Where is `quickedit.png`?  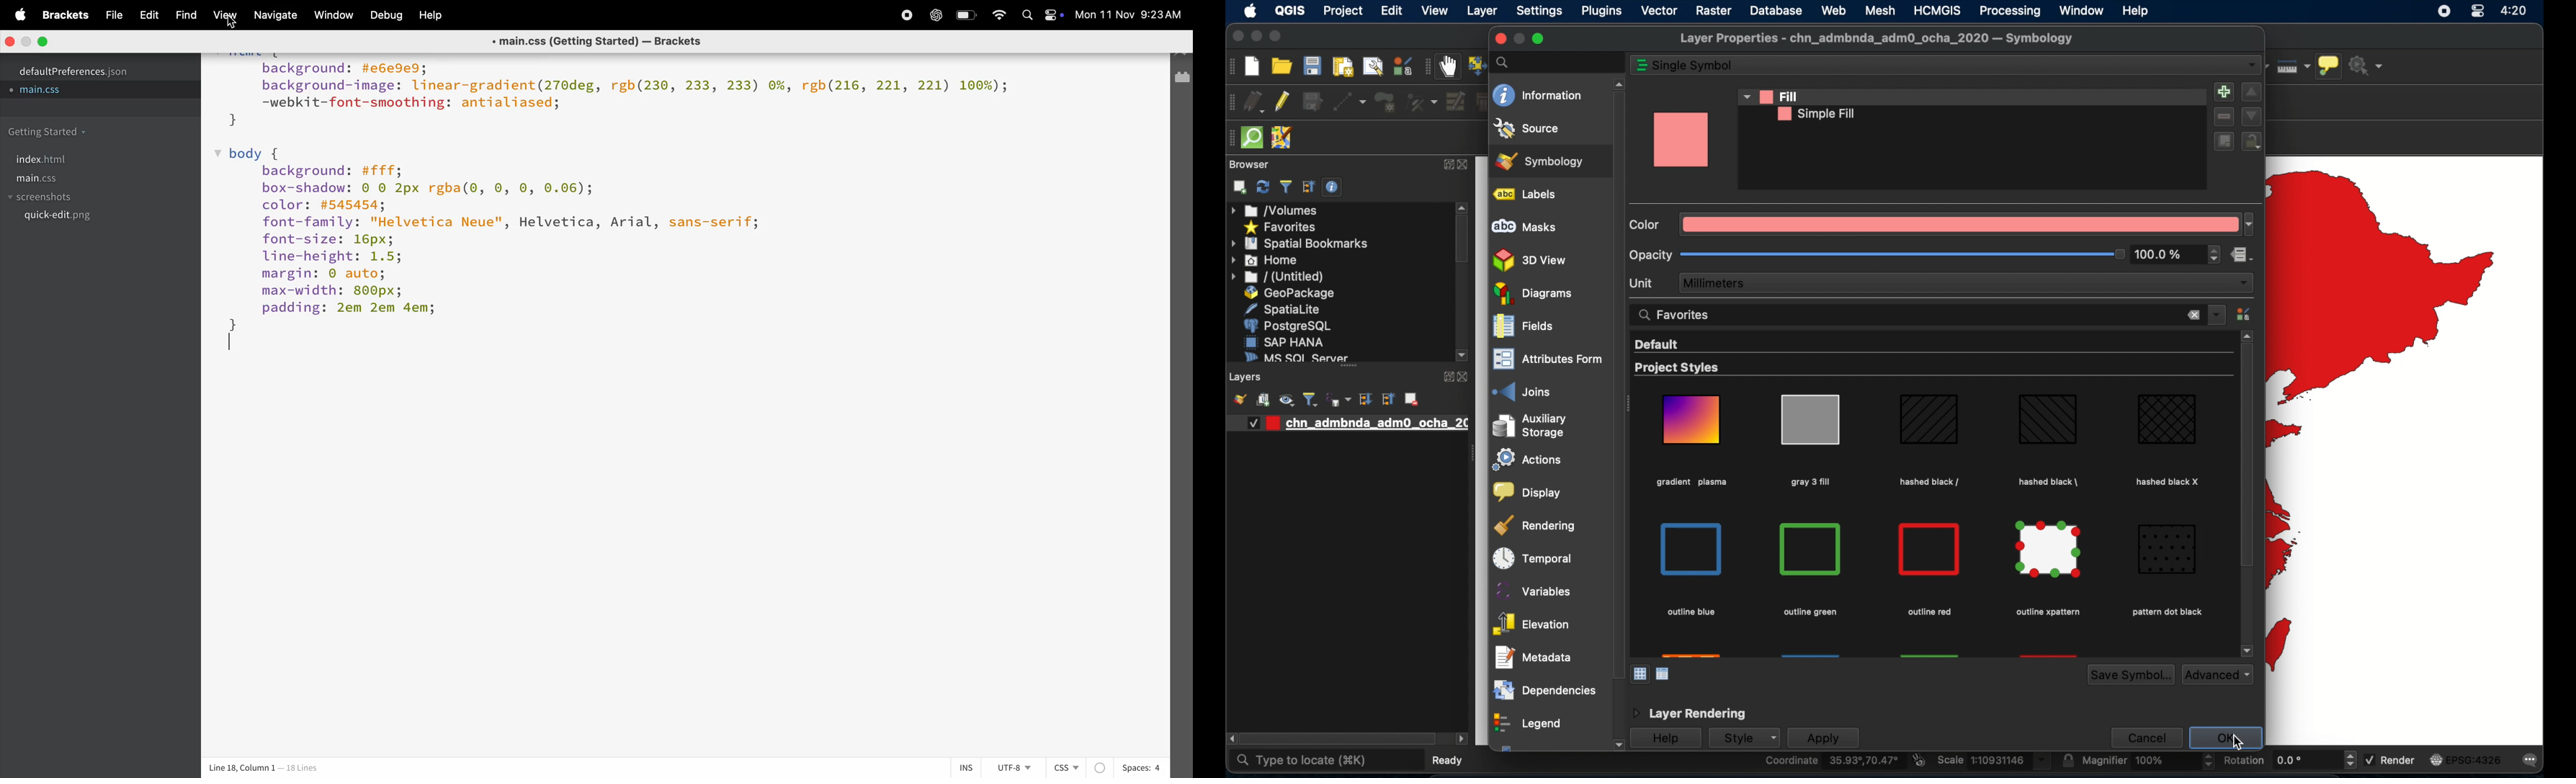
quickedit.png is located at coordinates (83, 219).